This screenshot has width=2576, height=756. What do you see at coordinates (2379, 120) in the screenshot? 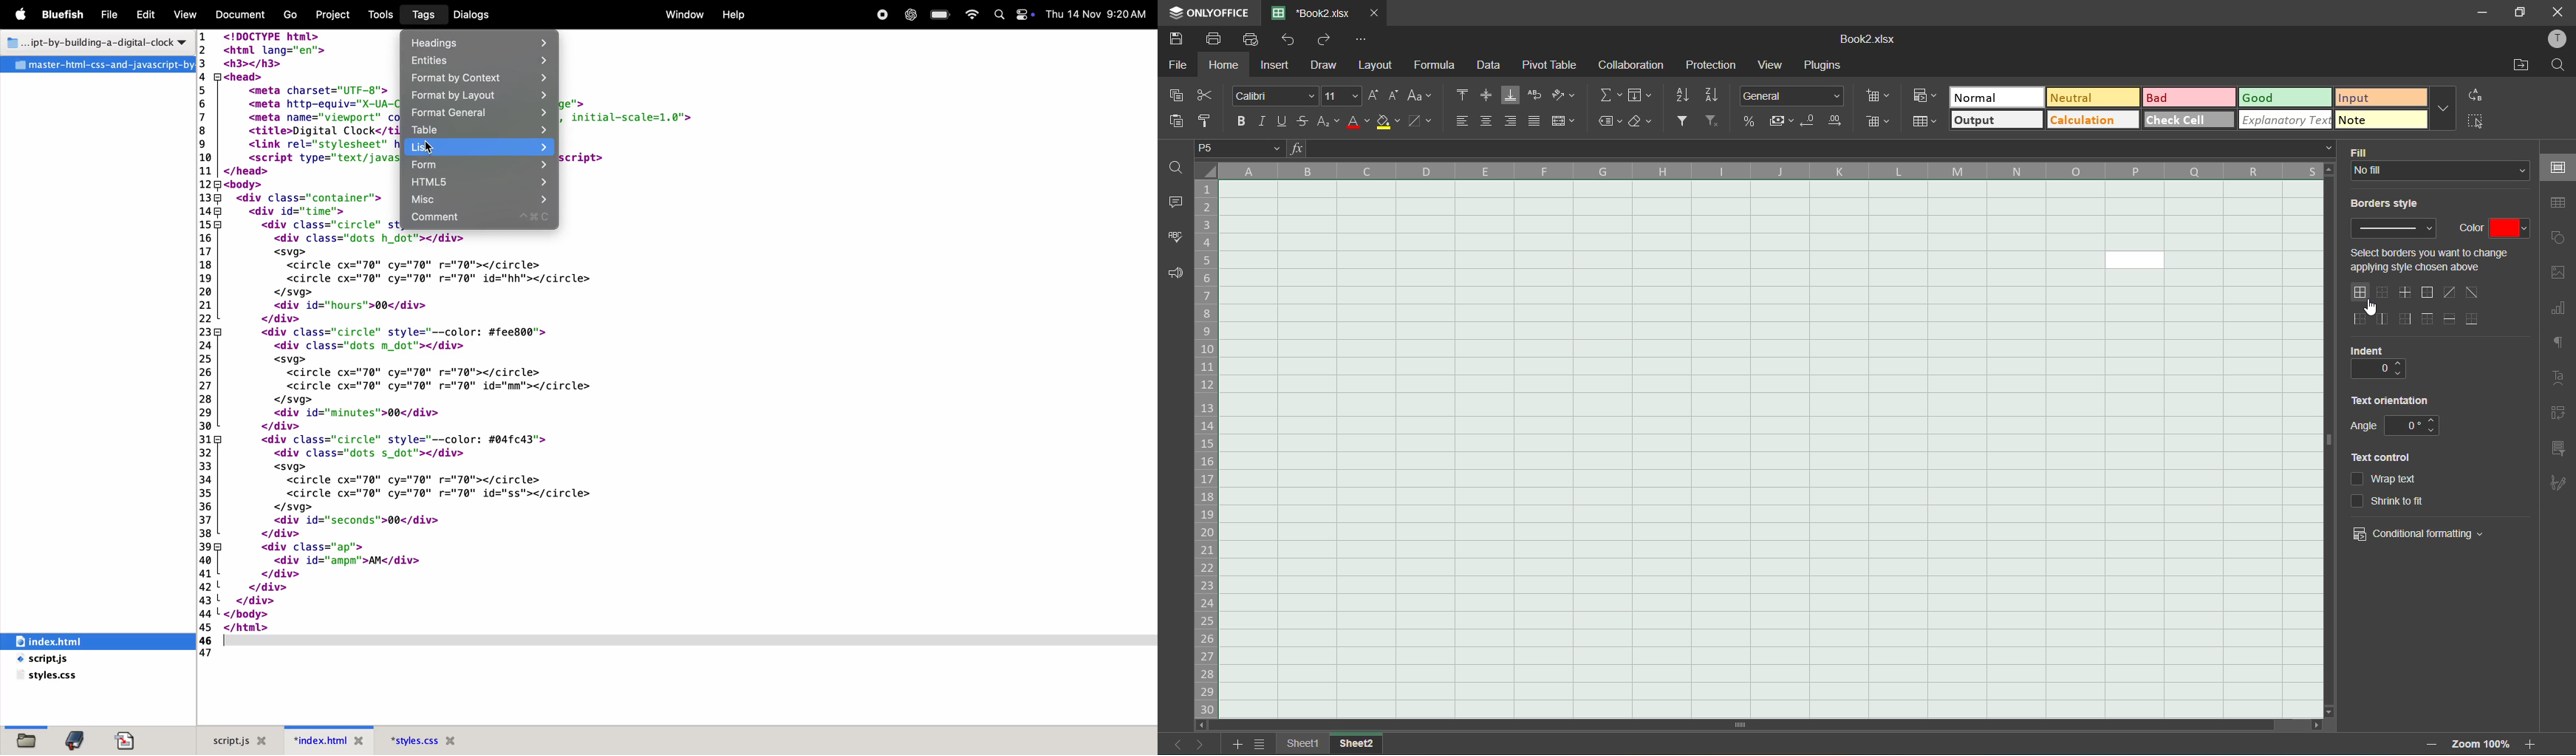
I see `note` at bounding box center [2379, 120].